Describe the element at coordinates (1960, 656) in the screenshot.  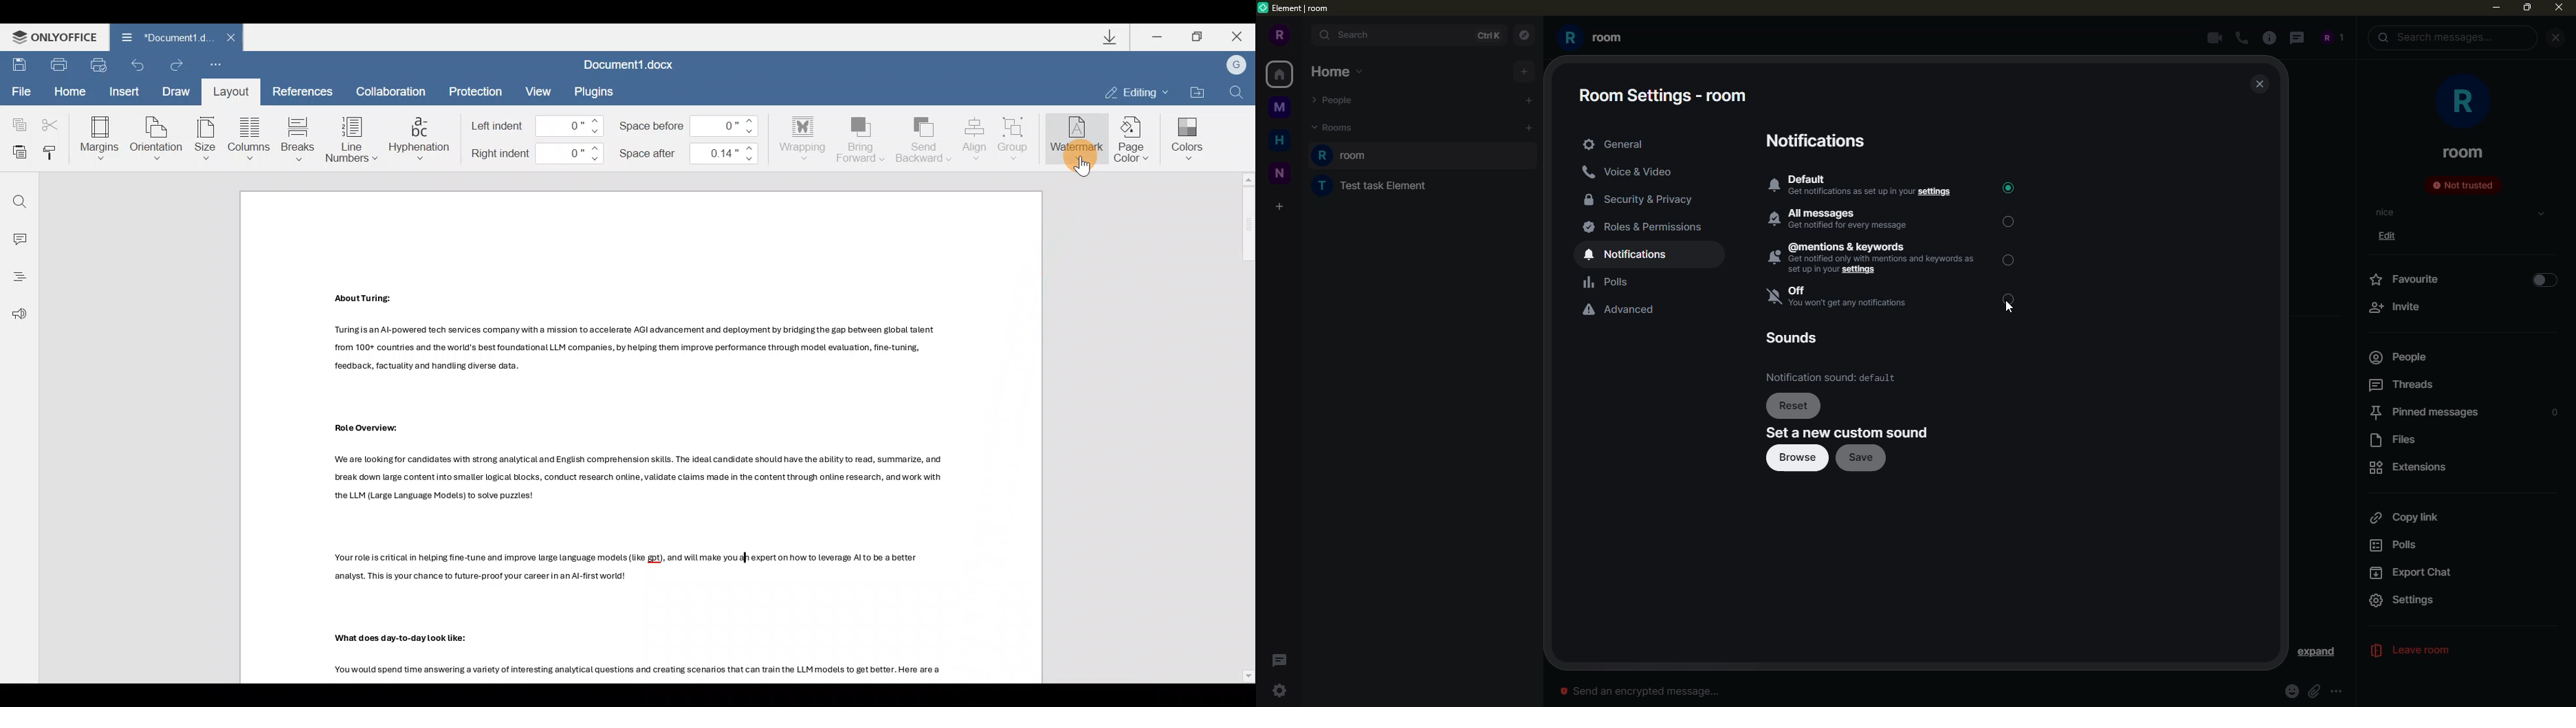
I see `info` at that location.